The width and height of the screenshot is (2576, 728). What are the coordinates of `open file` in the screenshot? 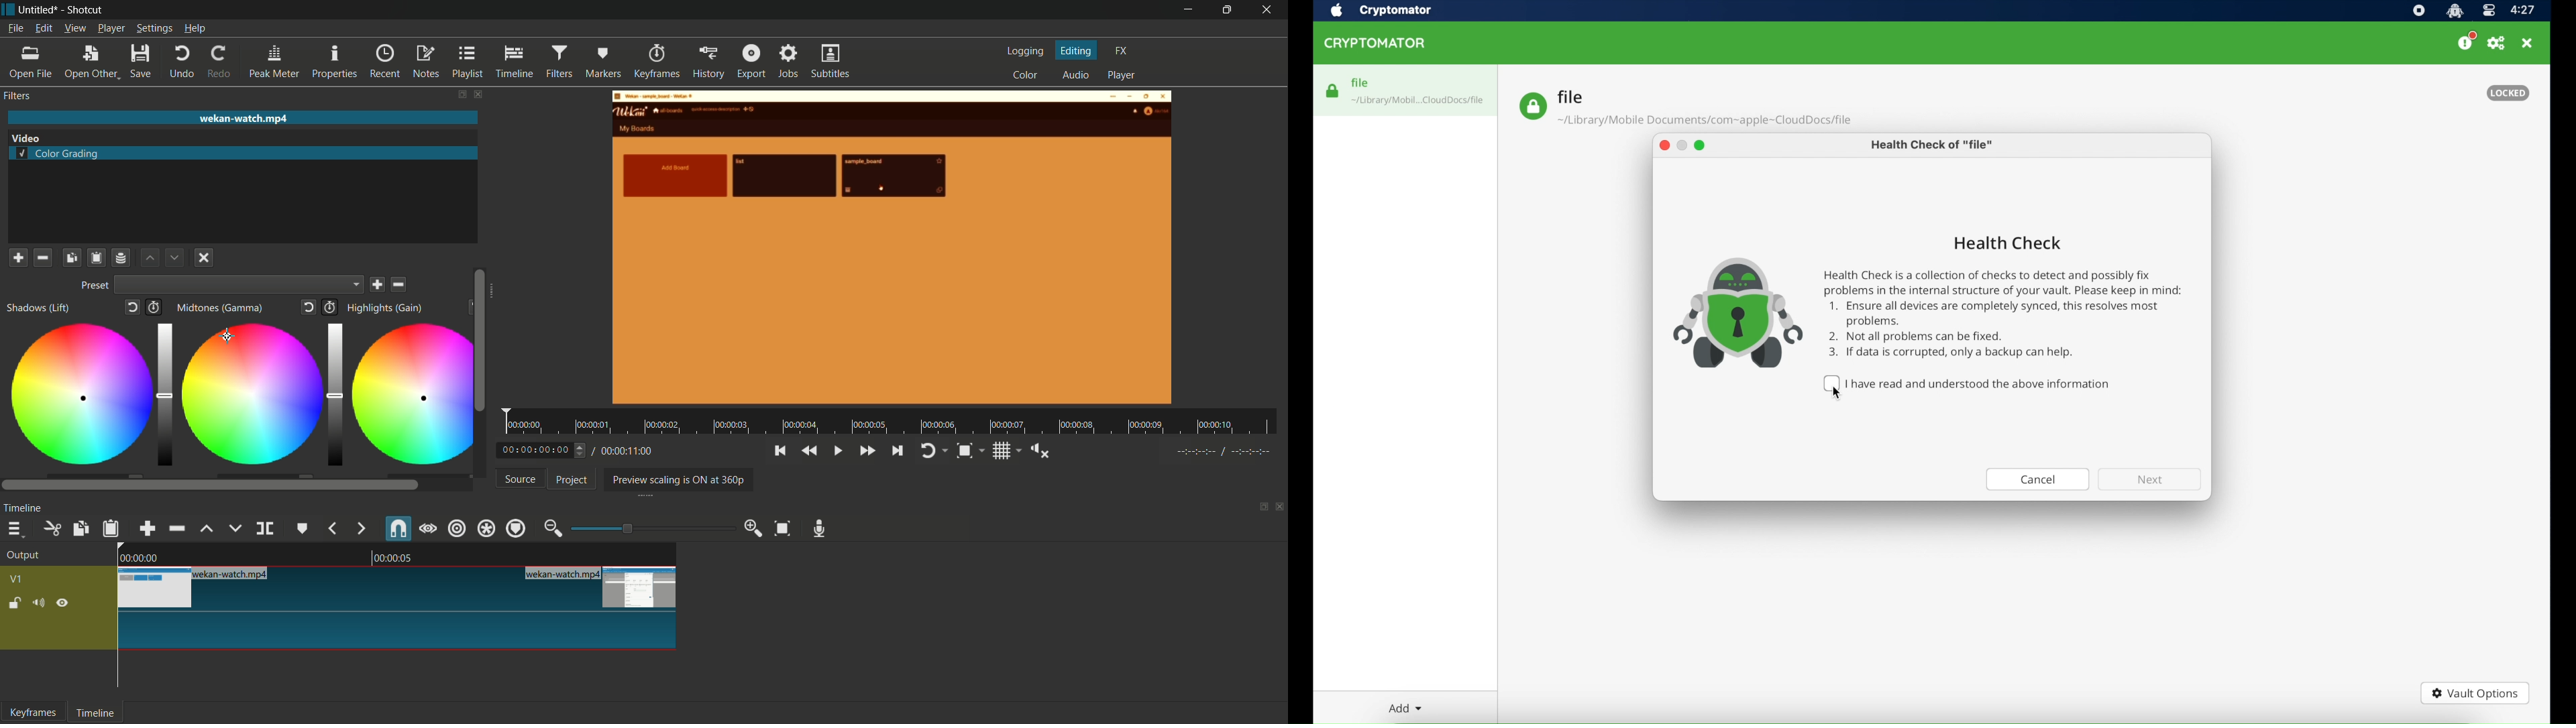 It's located at (26, 62).